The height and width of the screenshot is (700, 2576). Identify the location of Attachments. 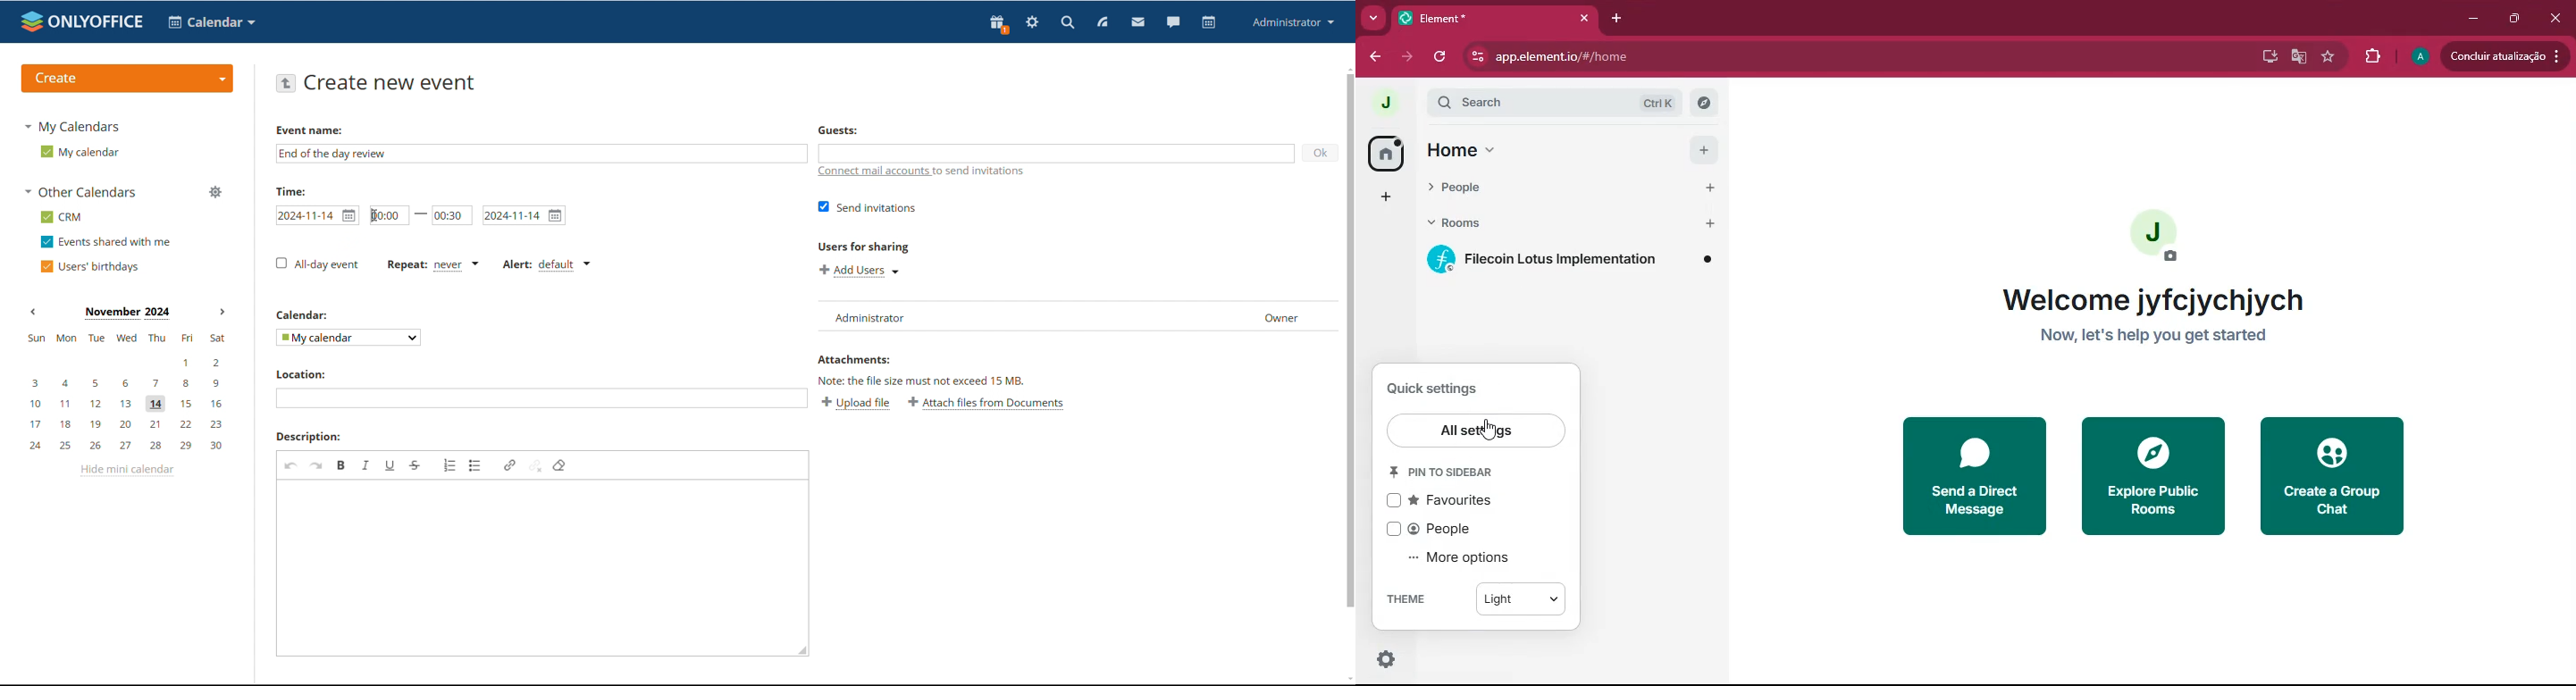
(853, 359).